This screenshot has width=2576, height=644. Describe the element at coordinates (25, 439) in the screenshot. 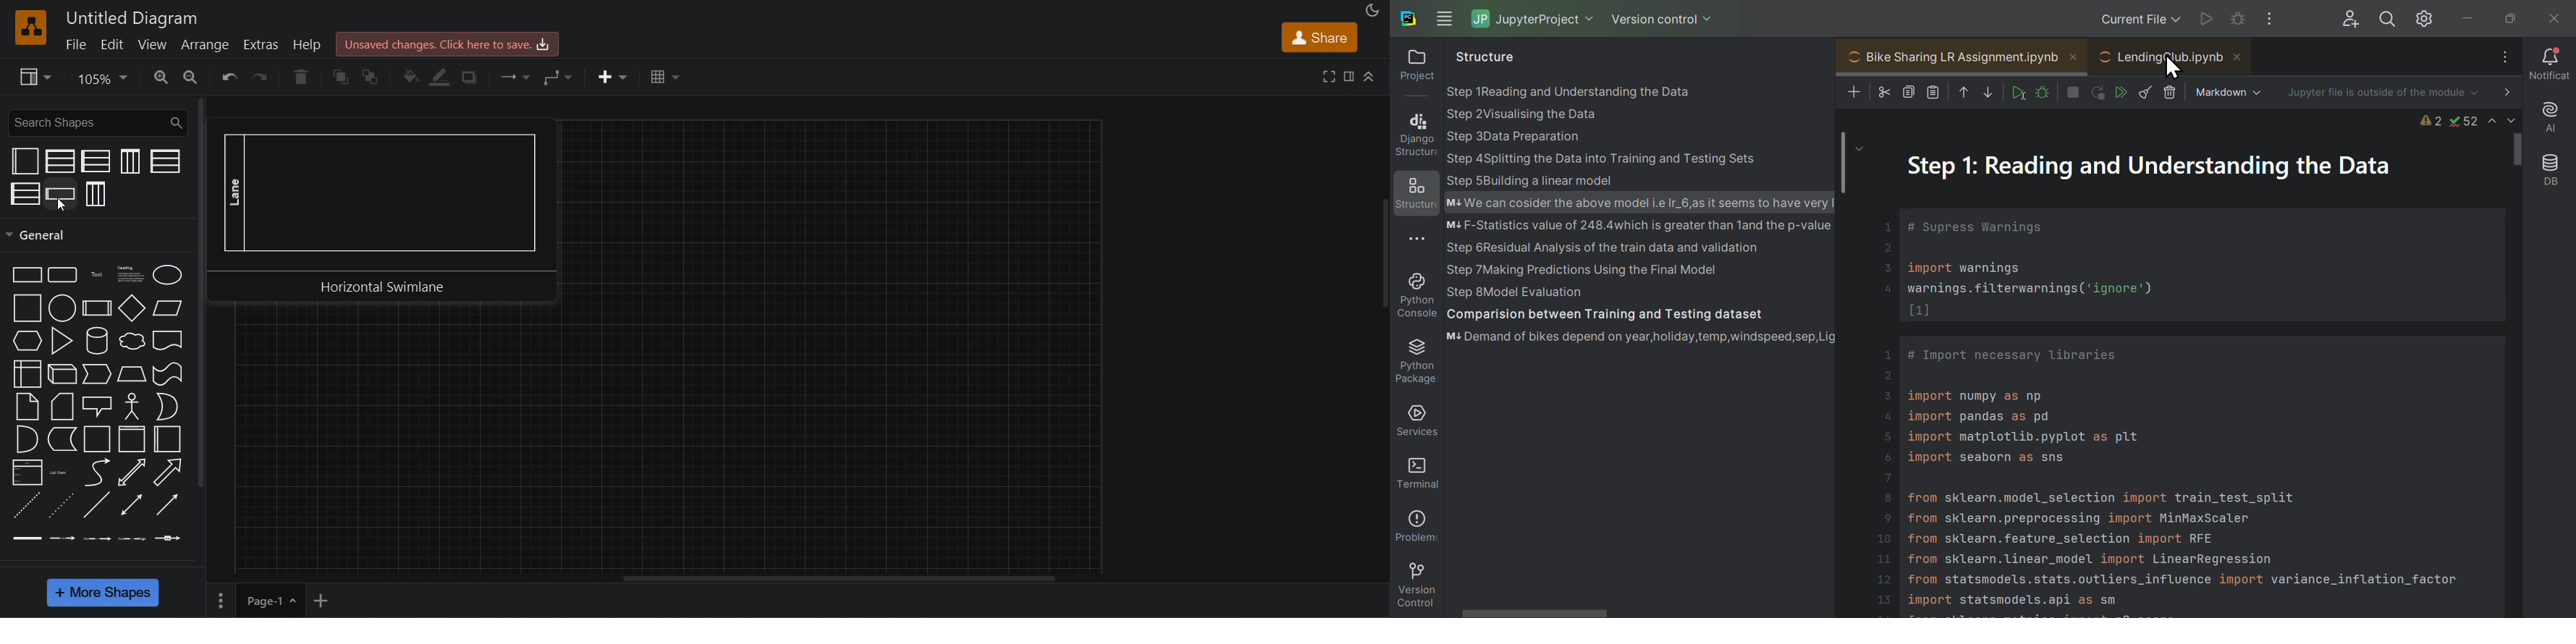

I see `and` at that location.